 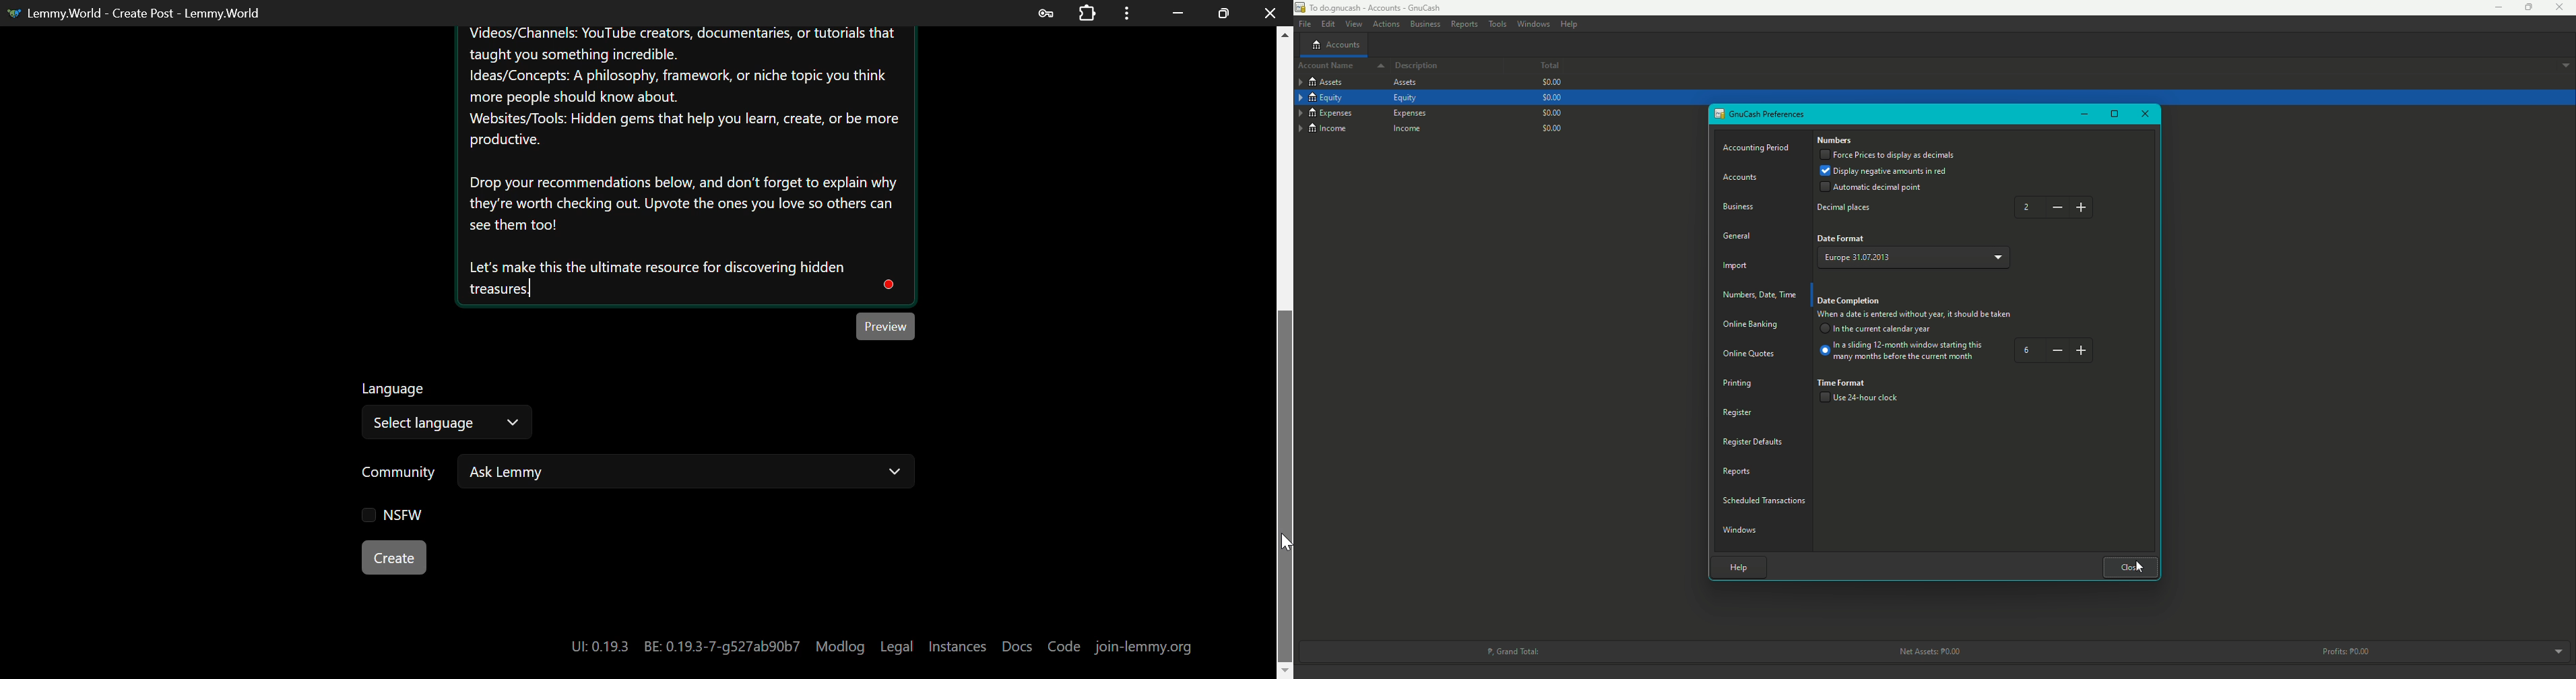 I want to click on Select Language, so click(x=449, y=413).